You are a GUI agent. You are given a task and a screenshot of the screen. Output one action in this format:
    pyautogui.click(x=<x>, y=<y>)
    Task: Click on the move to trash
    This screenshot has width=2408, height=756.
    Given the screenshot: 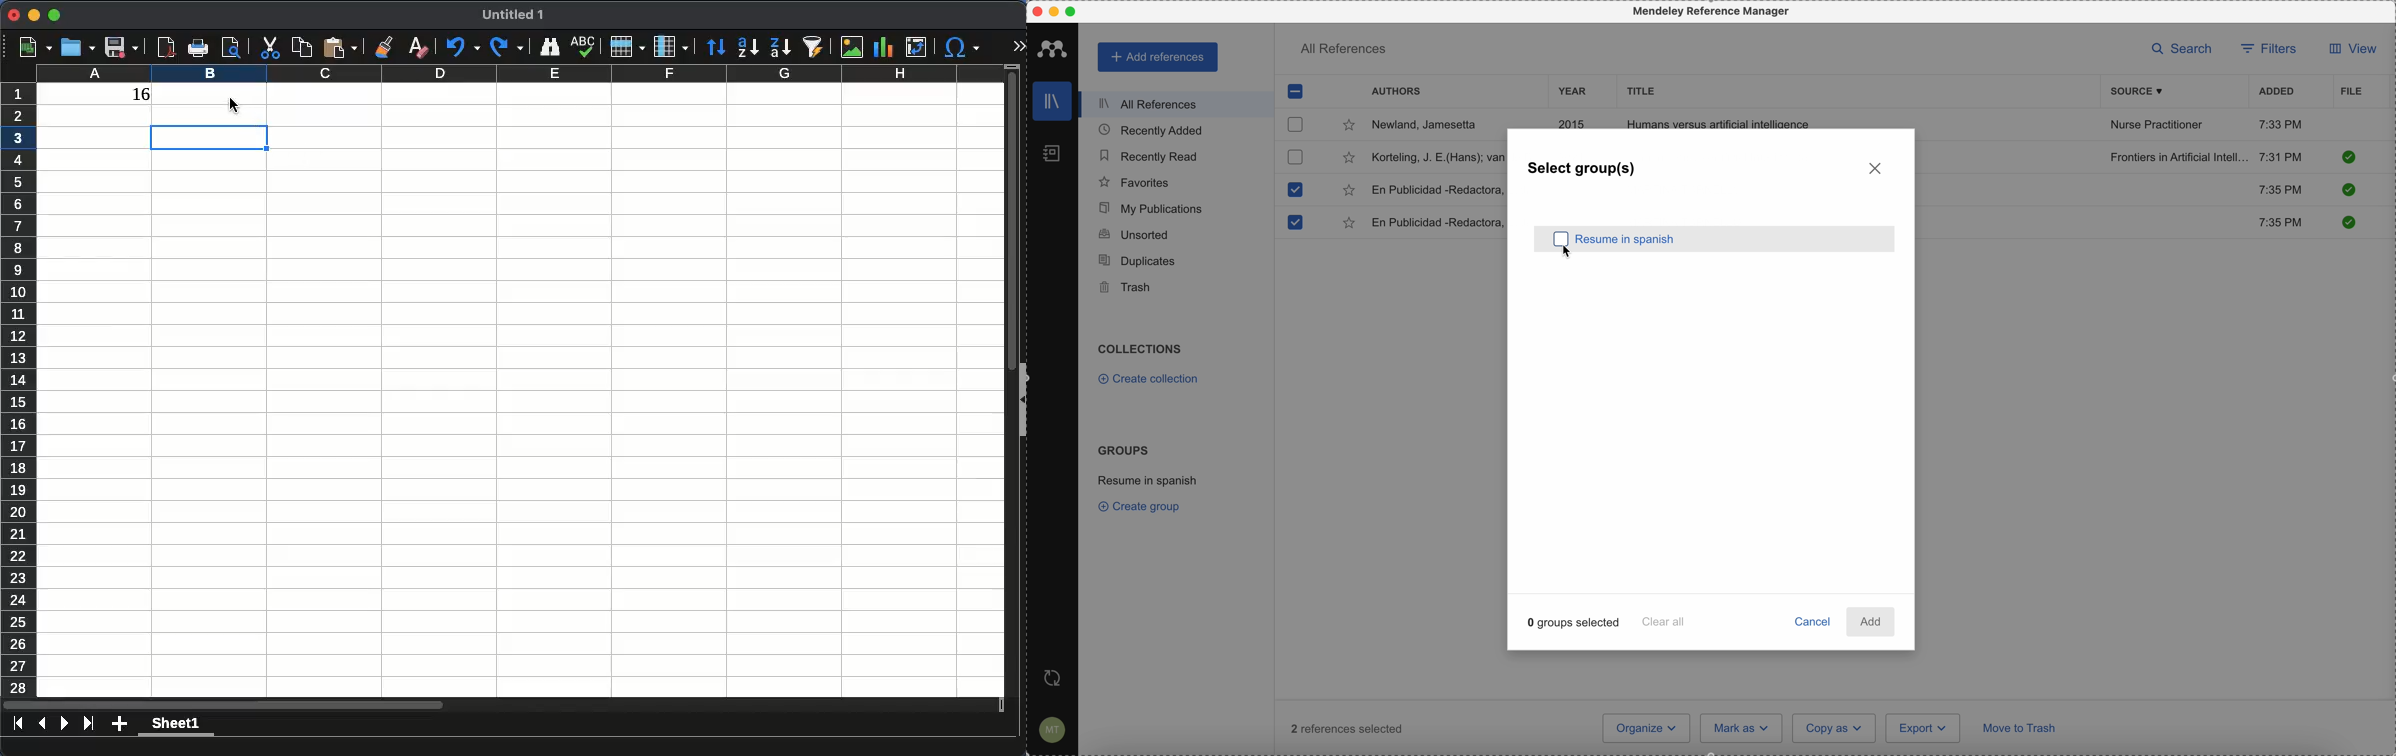 What is the action you would take?
    pyautogui.click(x=2021, y=730)
    